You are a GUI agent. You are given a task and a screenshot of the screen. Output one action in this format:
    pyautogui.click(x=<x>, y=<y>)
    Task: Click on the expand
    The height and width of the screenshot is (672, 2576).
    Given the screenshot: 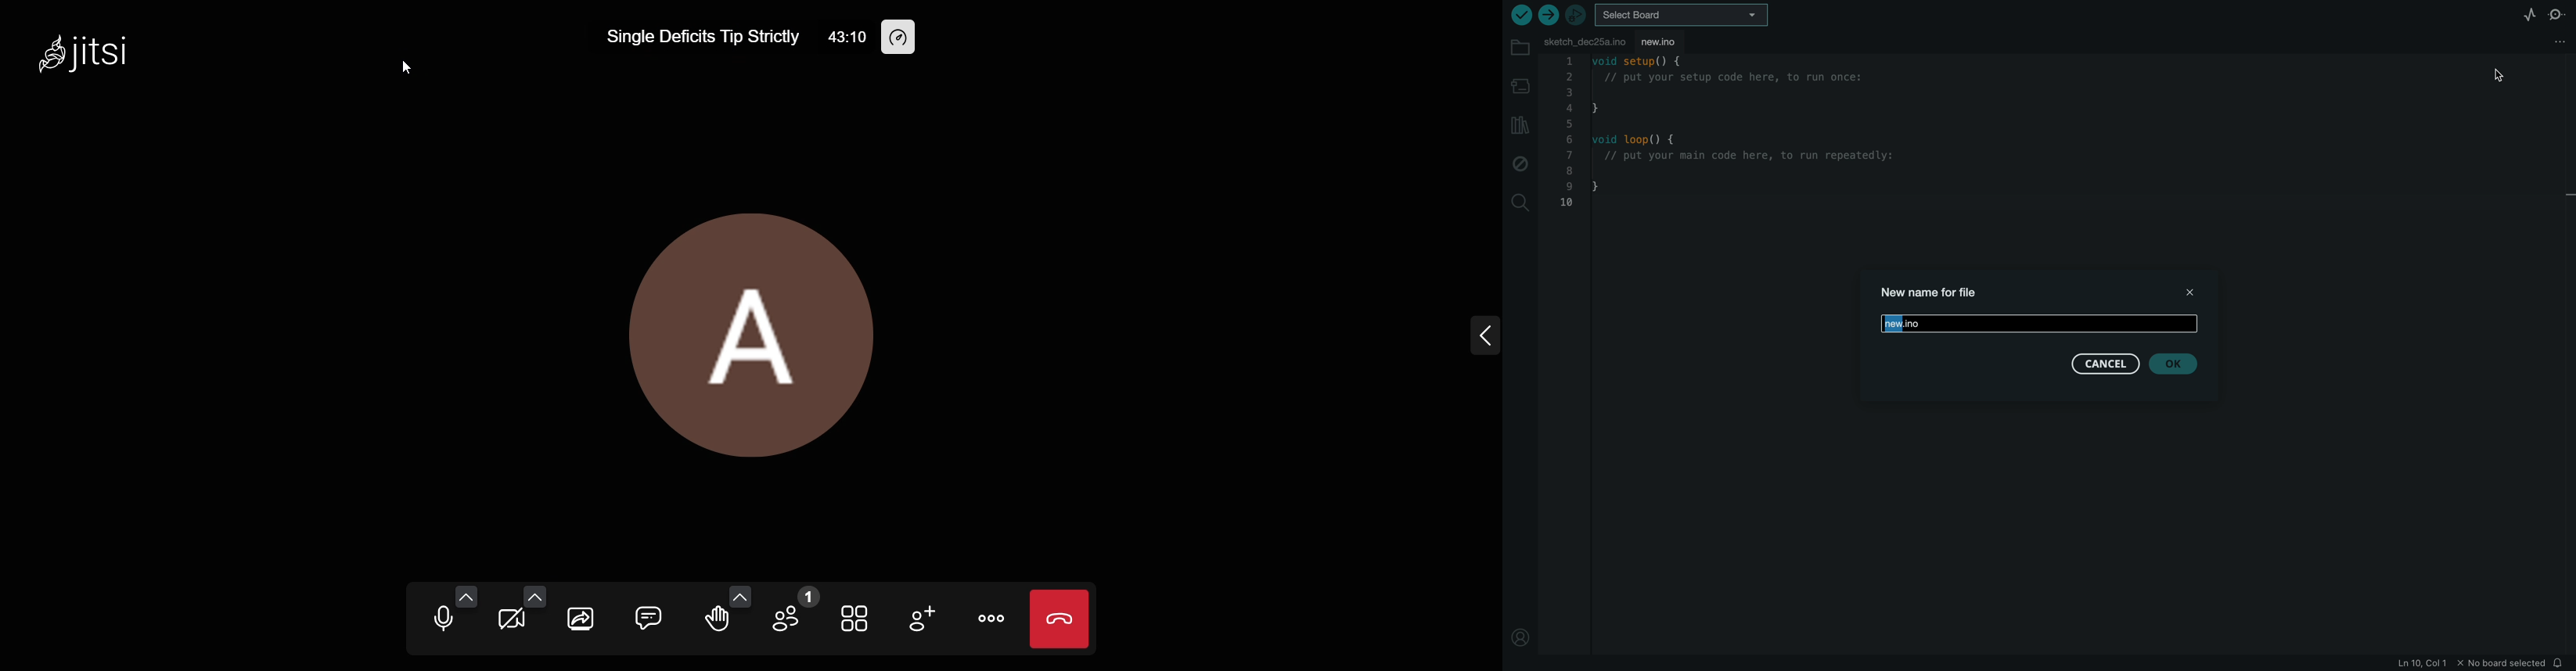 What is the action you would take?
    pyautogui.click(x=1474, y=340)
    